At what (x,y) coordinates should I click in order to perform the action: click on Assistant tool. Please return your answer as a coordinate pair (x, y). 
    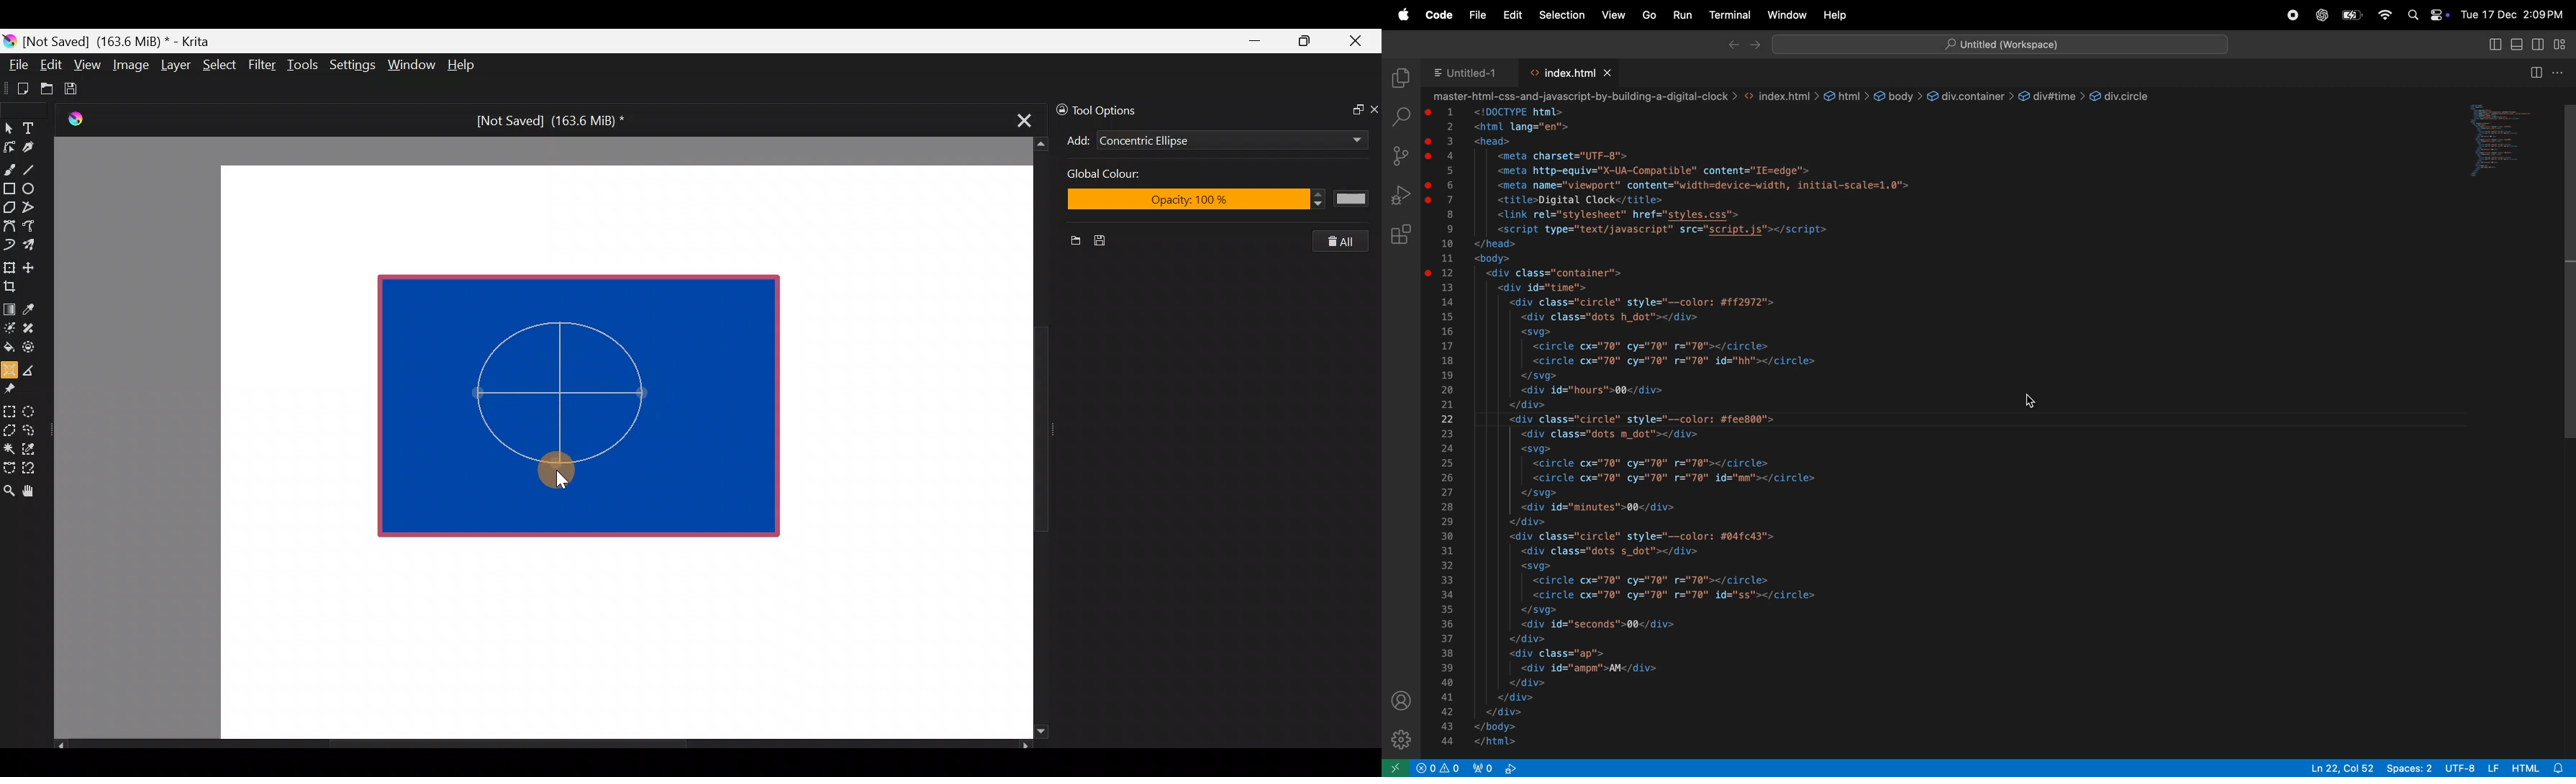
    Looking at the image, I should click on (9, 365).